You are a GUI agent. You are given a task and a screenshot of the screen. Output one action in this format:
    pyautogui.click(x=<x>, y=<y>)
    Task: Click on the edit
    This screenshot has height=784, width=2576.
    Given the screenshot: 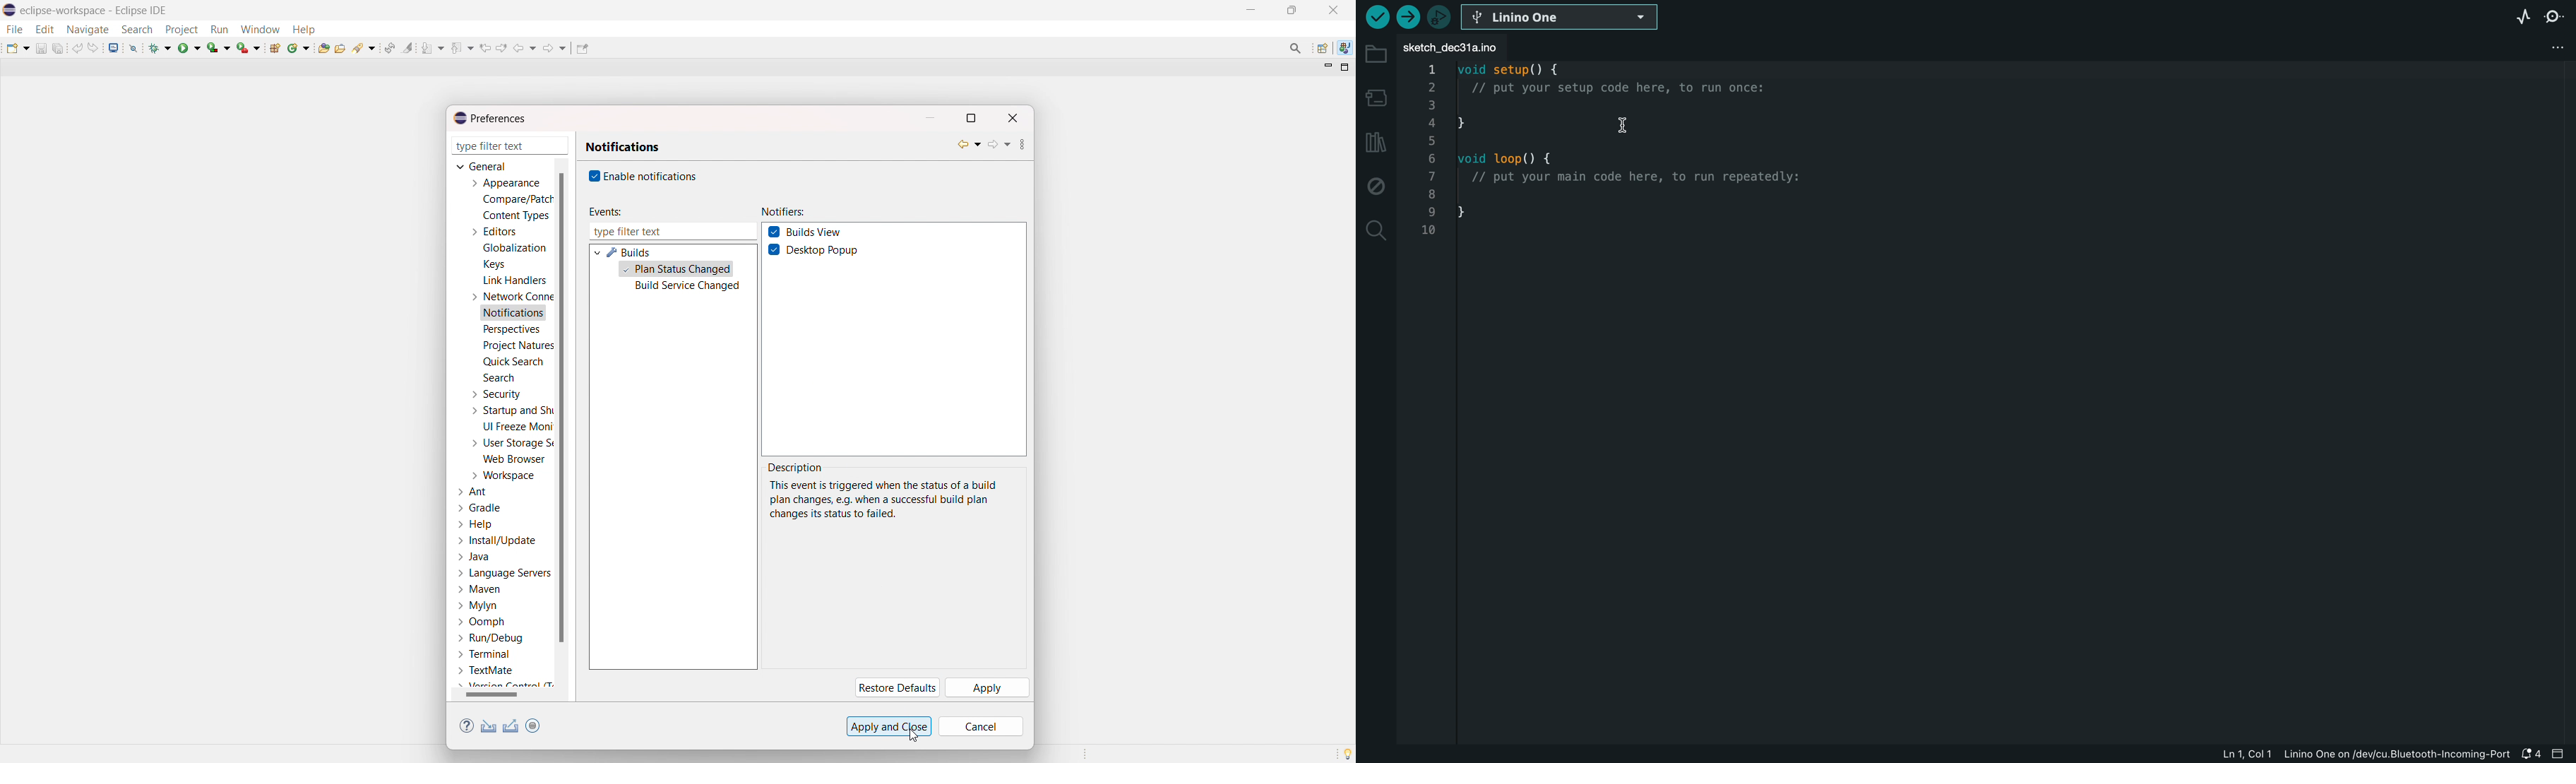 What is the action you would take?
    pyautogui.click(x=44, y=30)
    